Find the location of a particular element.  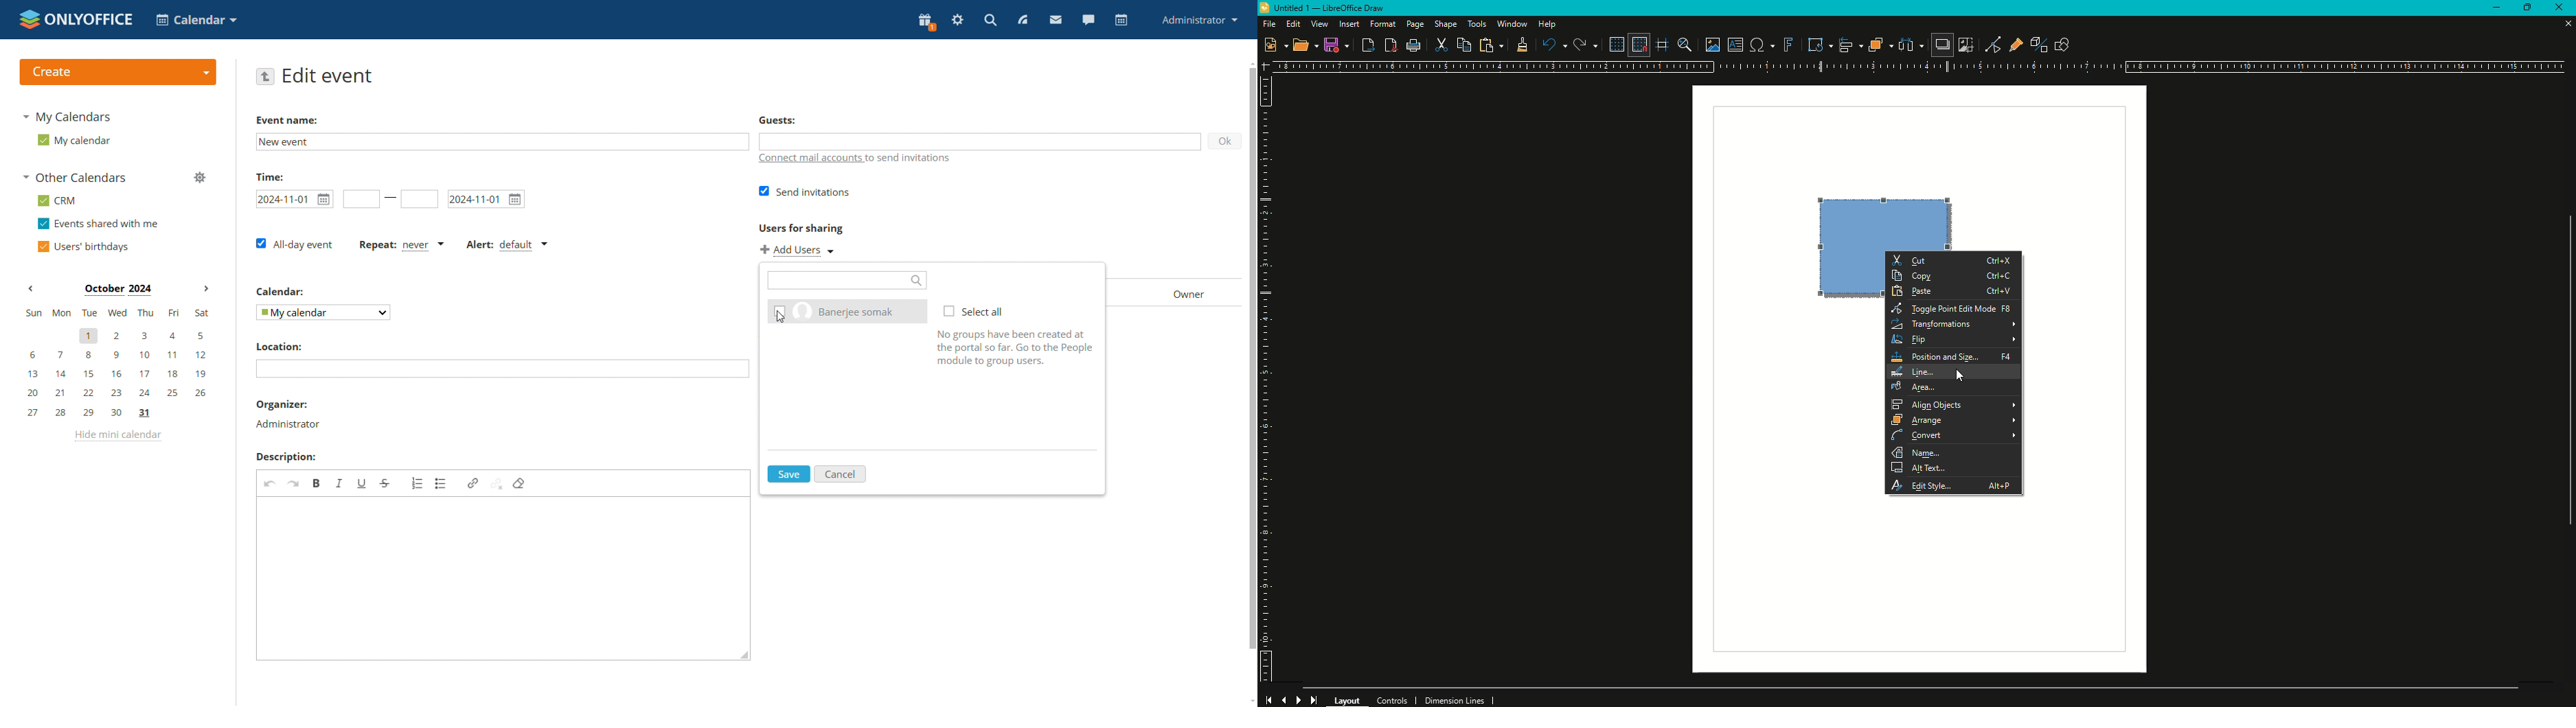

Untitled 1 - LibreOffice Draw is located at coordinates (1327, 8).